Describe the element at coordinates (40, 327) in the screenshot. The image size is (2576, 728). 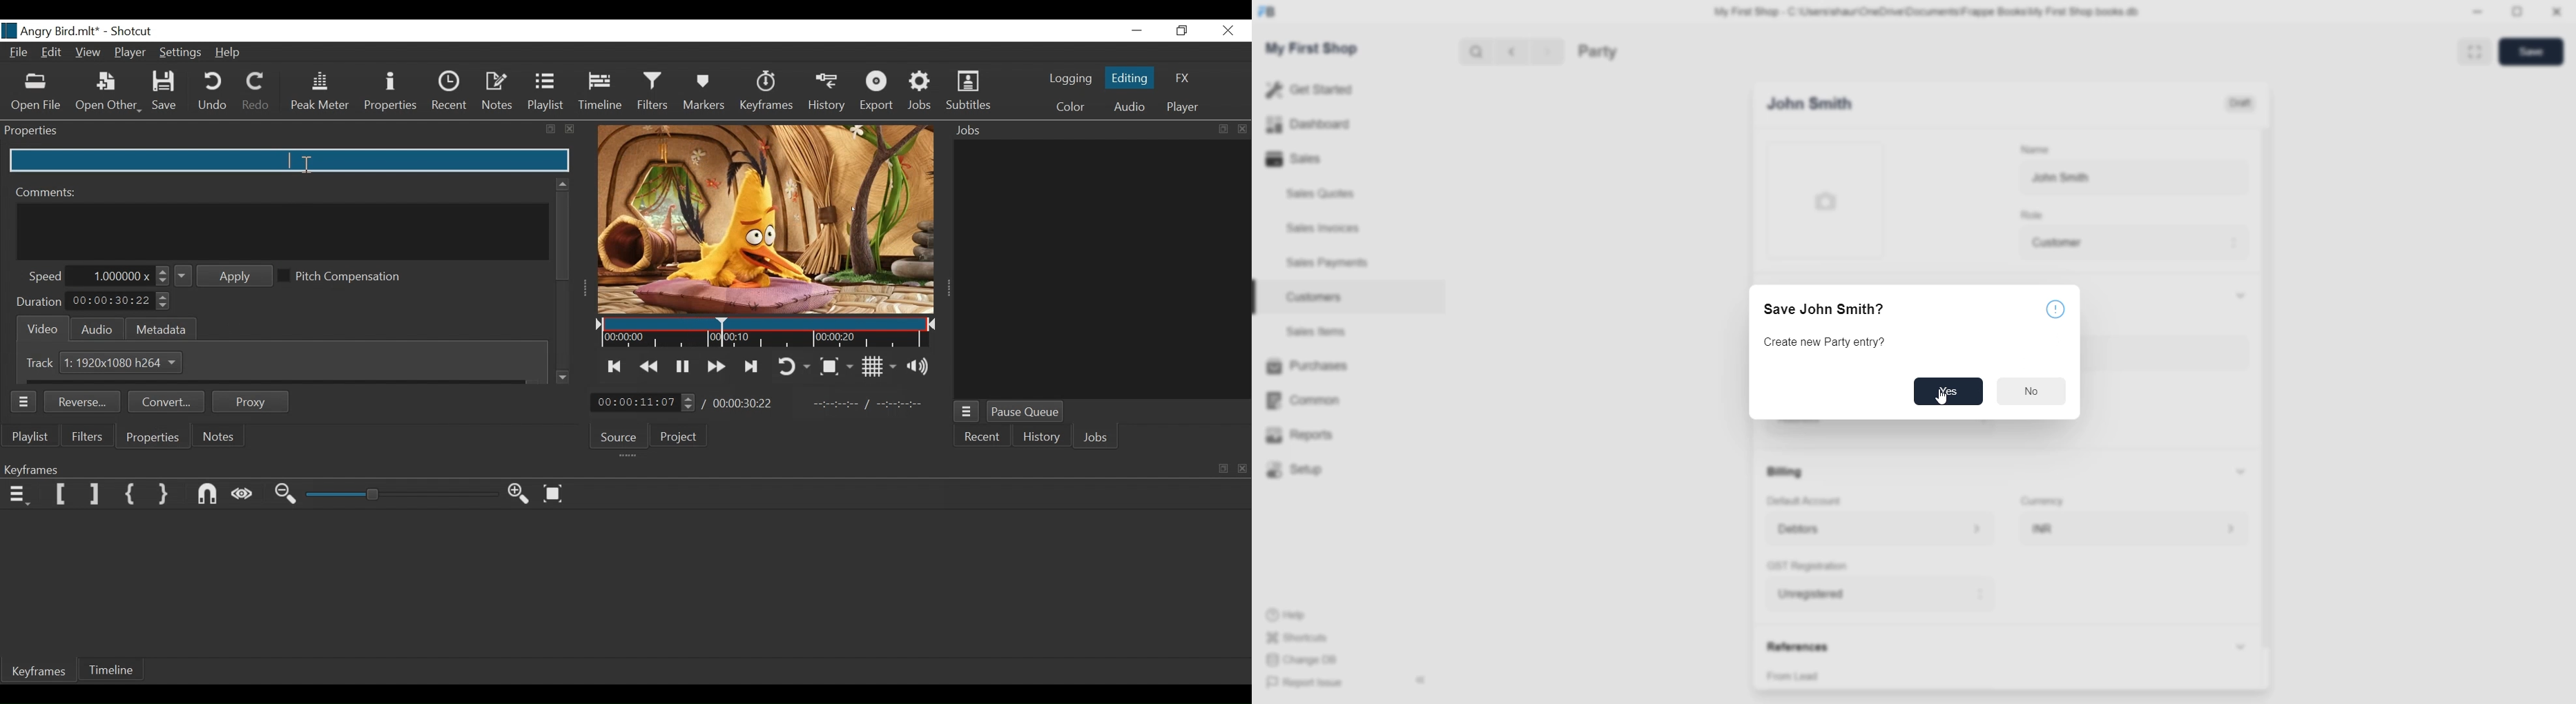
I see `Video` at that location.